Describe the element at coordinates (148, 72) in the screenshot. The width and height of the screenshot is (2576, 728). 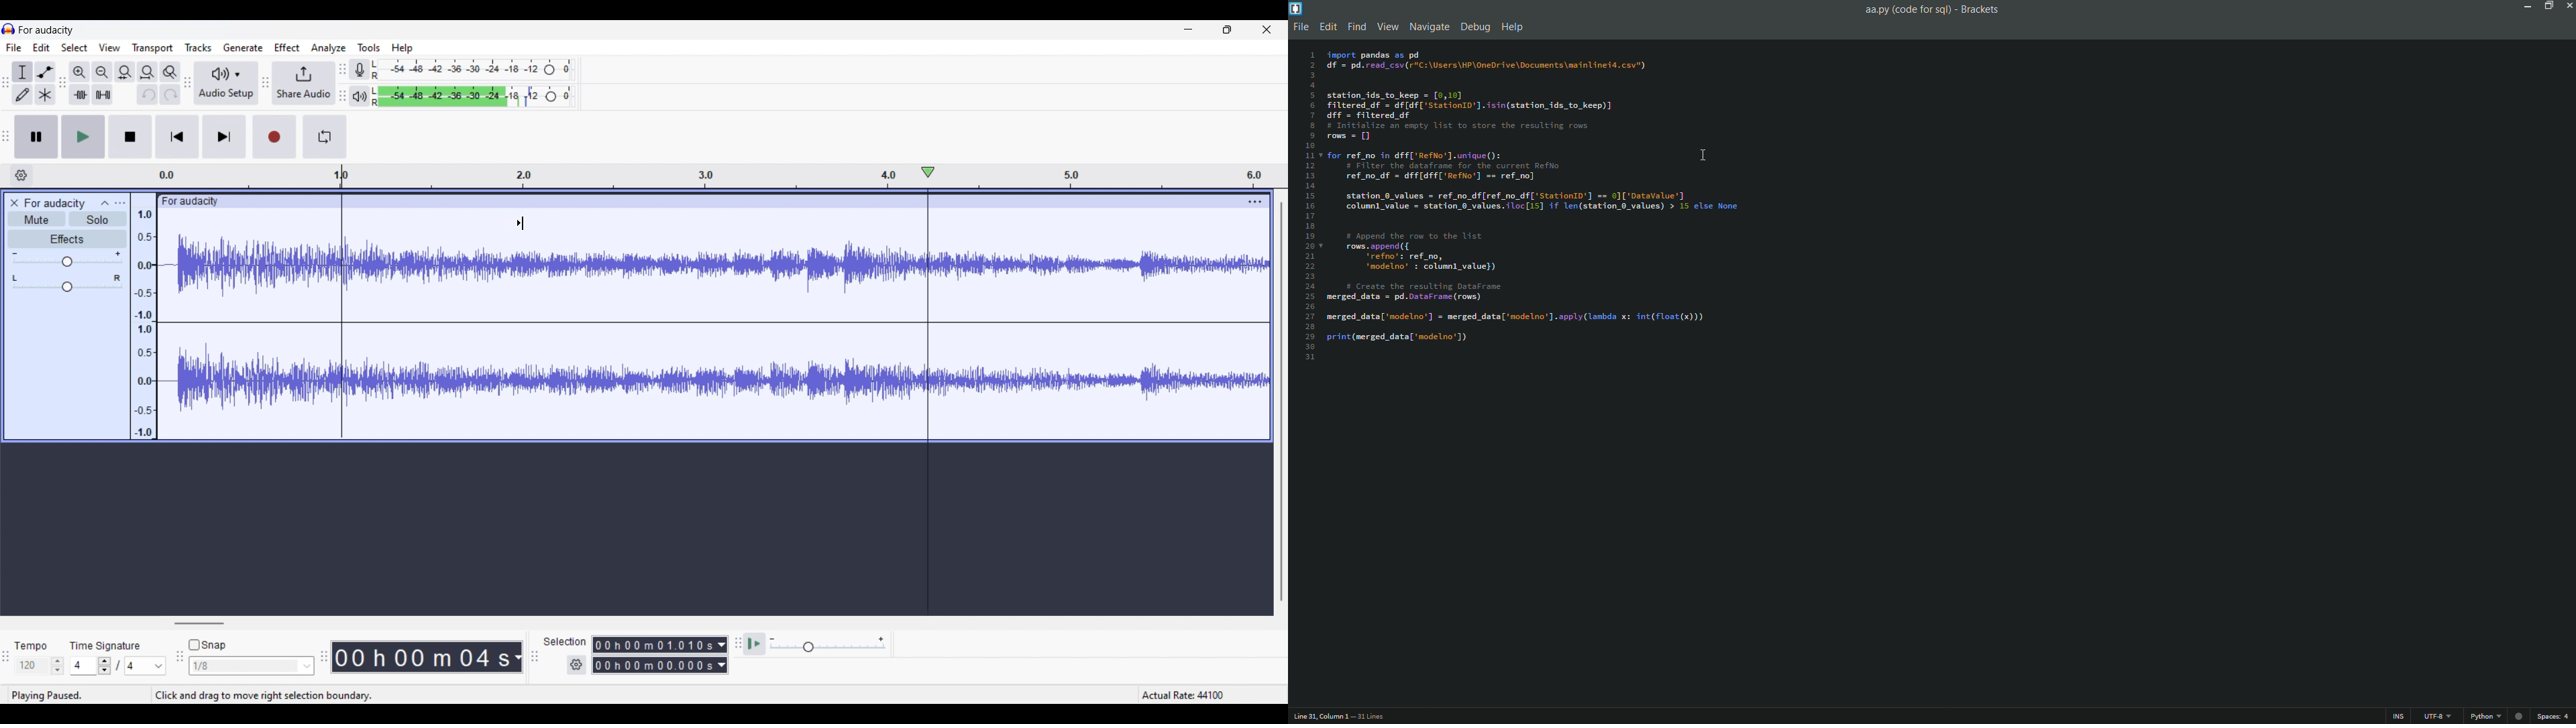
I see `Fit track to width` at that location.